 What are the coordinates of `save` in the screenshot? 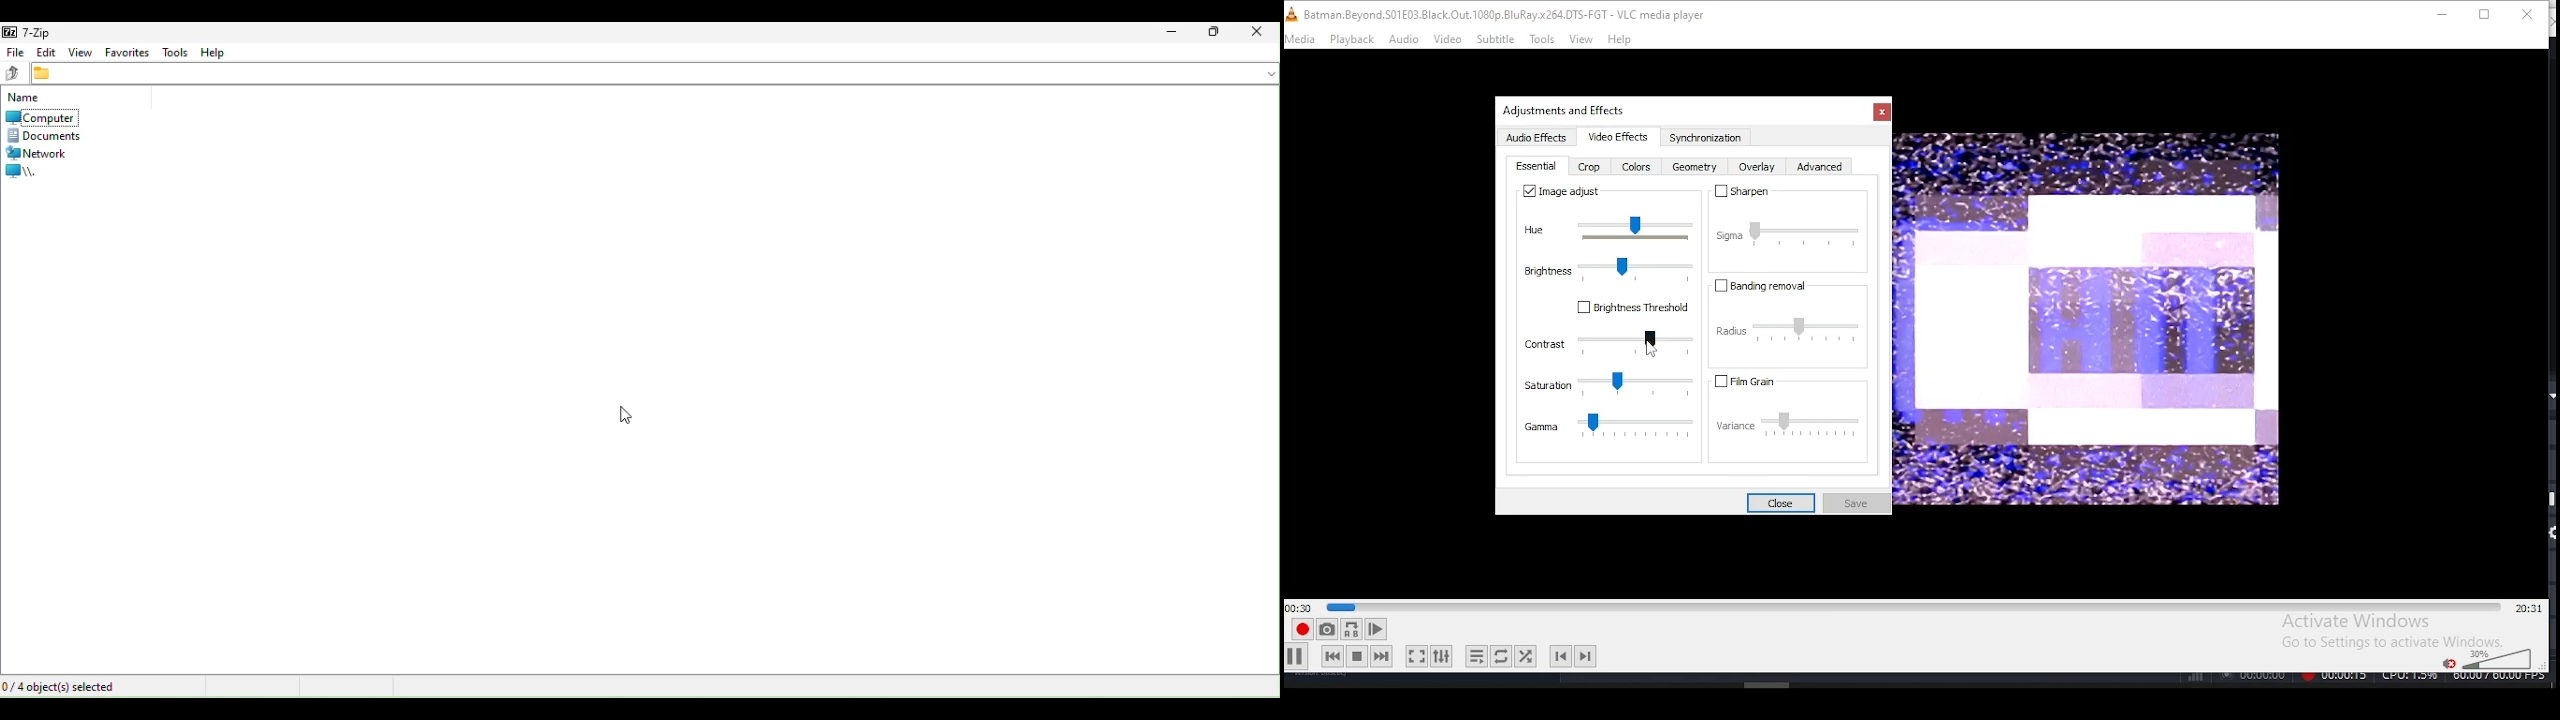 It's located at (1854, 502).